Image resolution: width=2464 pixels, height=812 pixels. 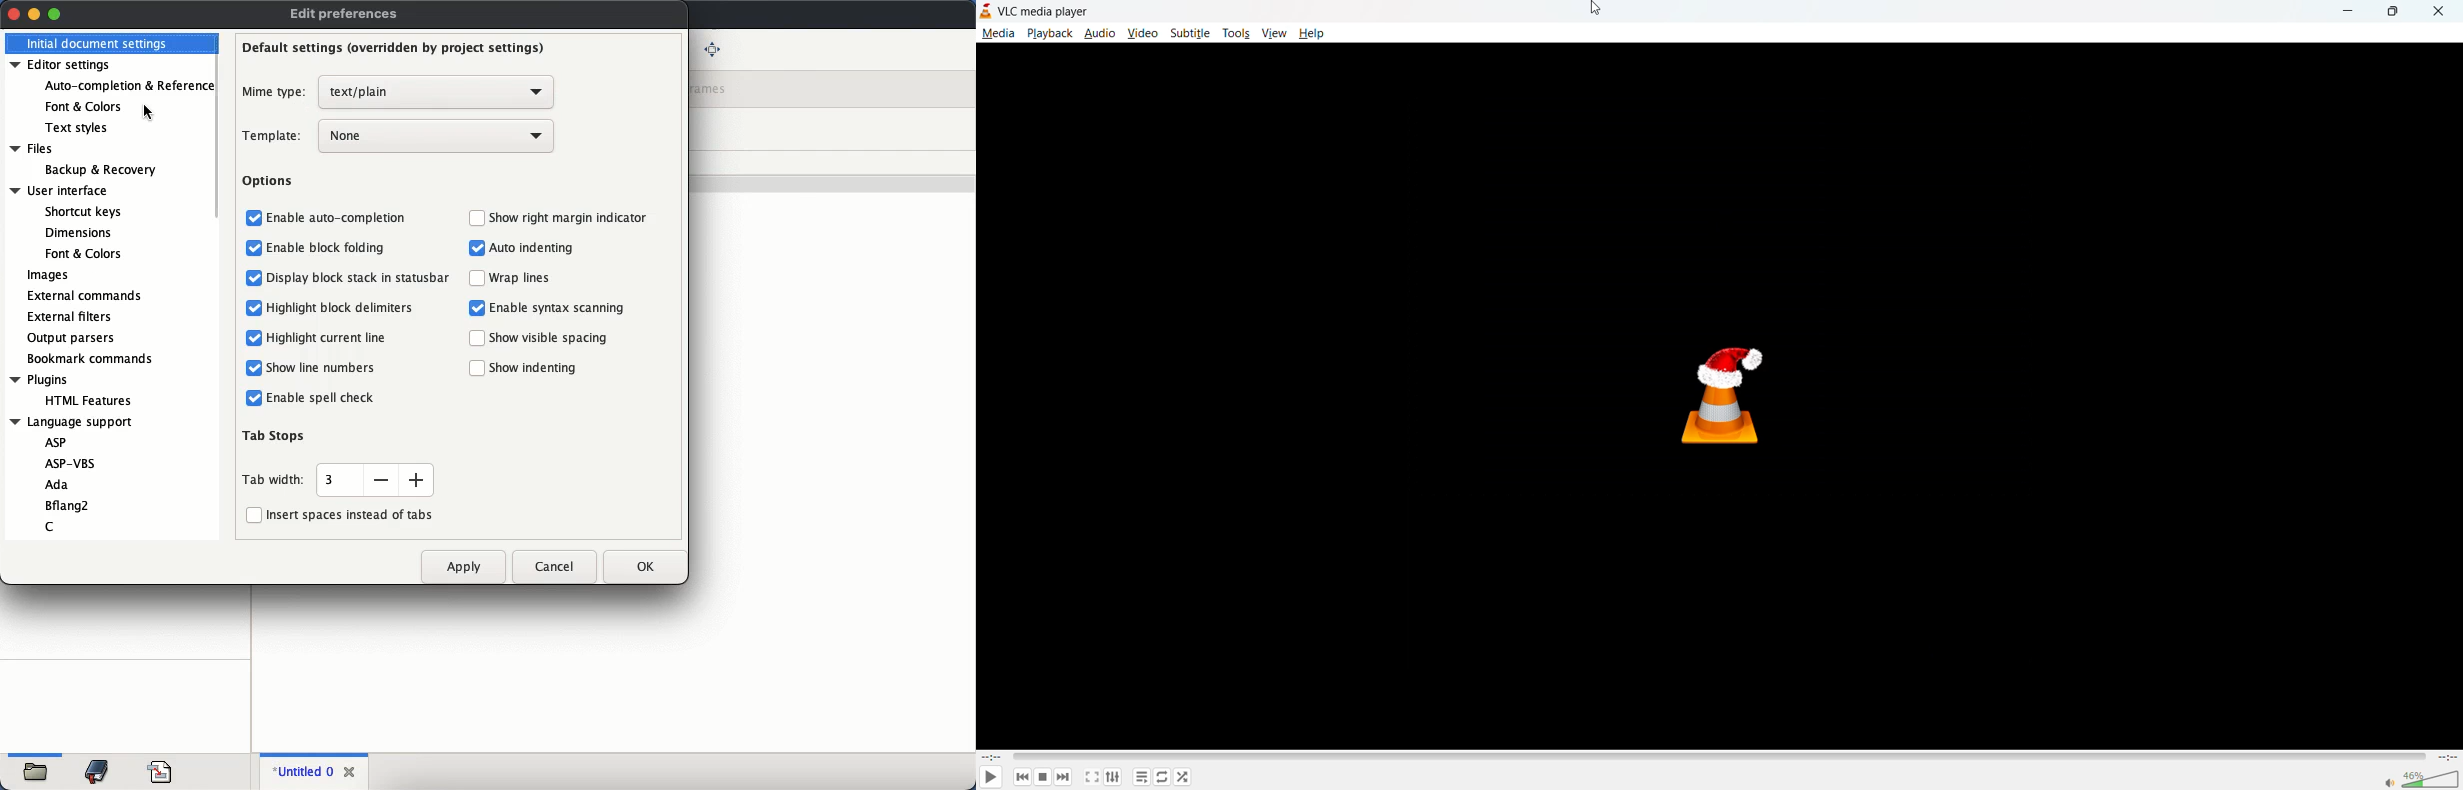 I want to click on font & colors, so click(x=82, y=253).